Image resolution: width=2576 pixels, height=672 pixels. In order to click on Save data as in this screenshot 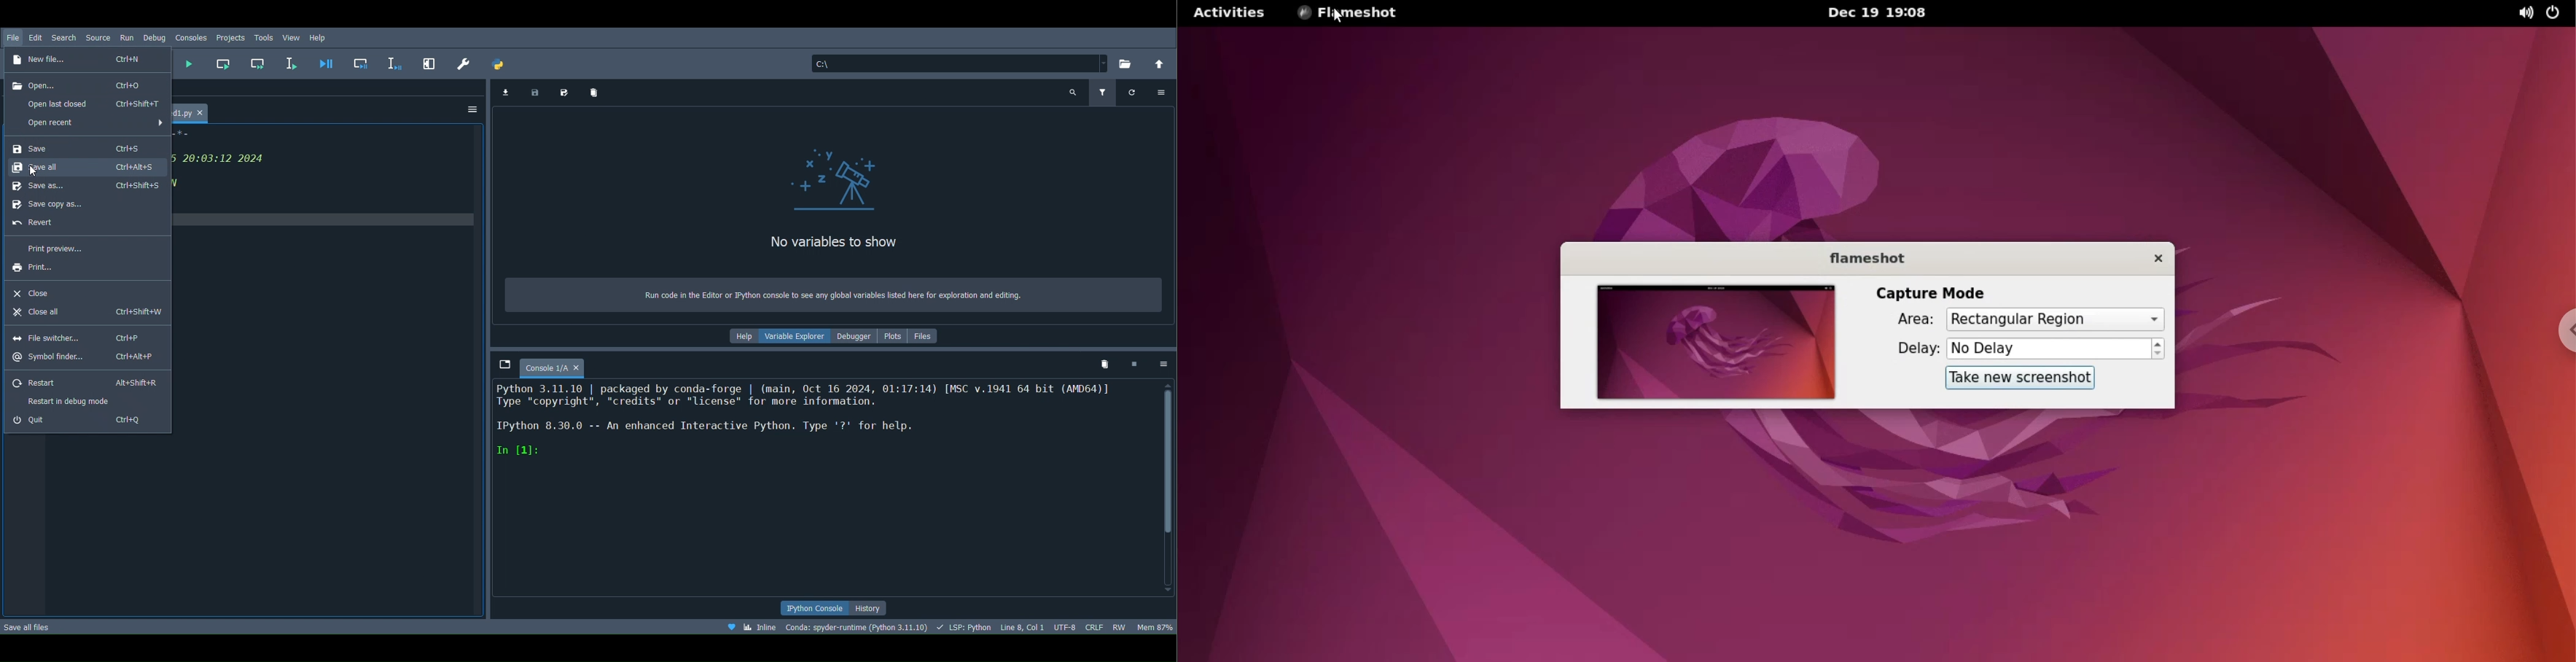, I will do `click(567, 90)`.